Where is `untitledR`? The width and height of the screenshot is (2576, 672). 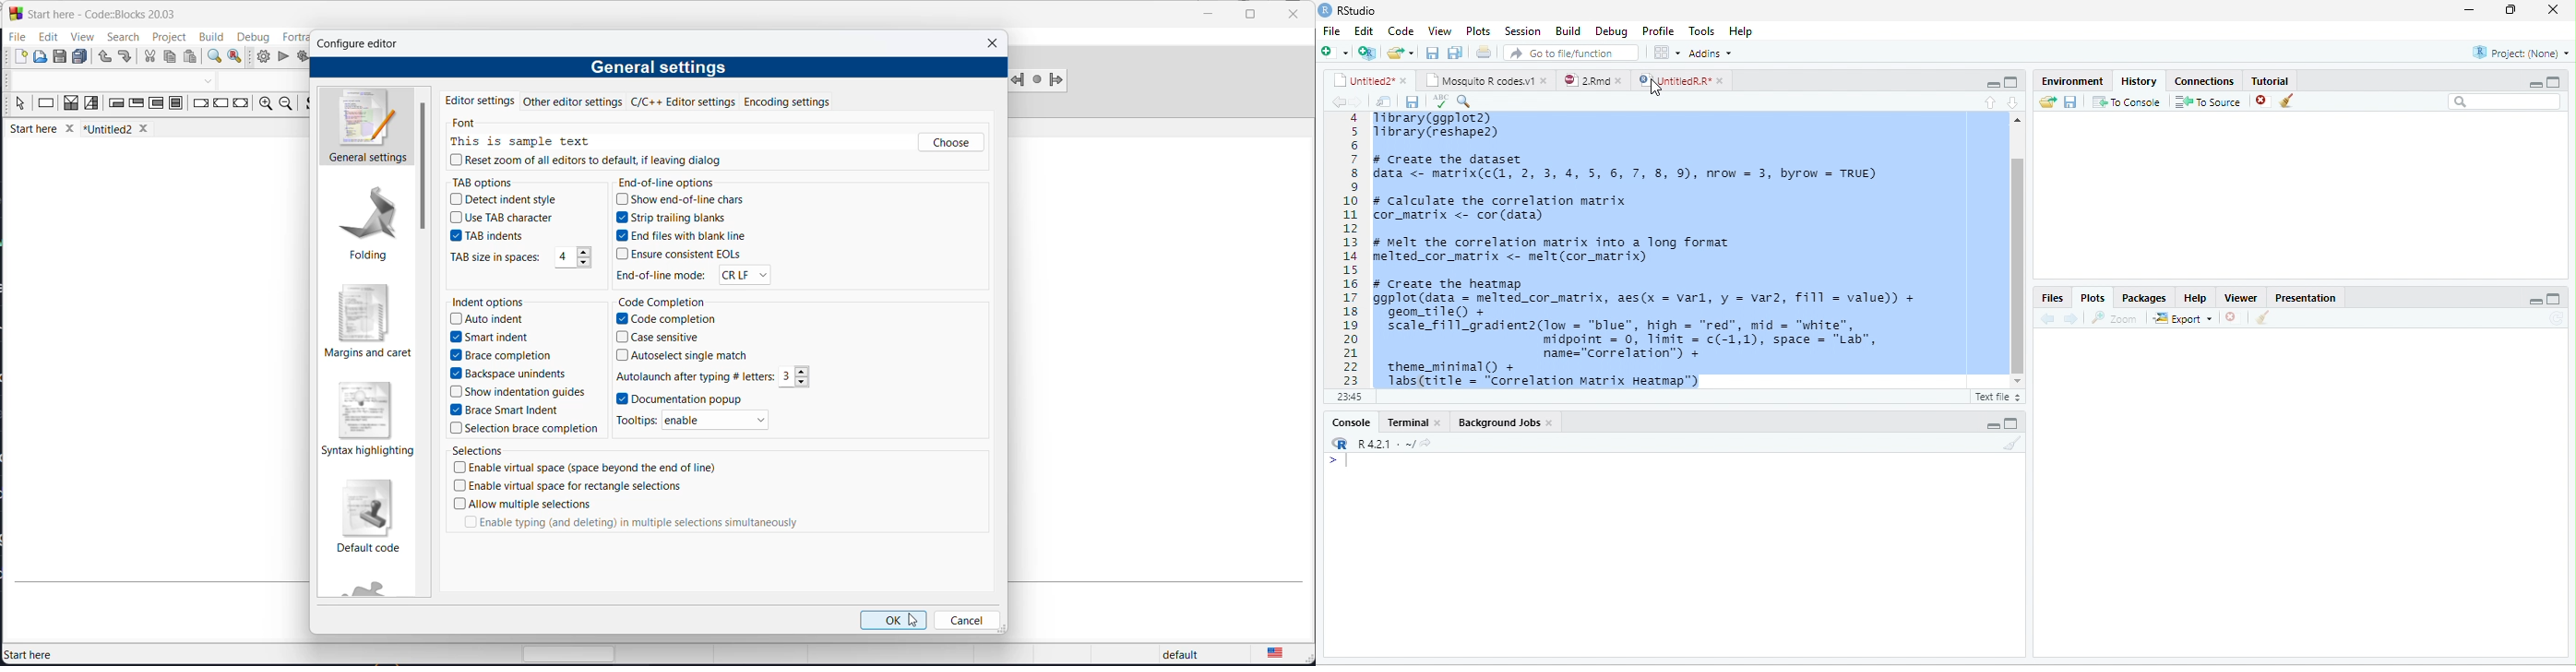 untitledR is located at coordinates (1680, 80).